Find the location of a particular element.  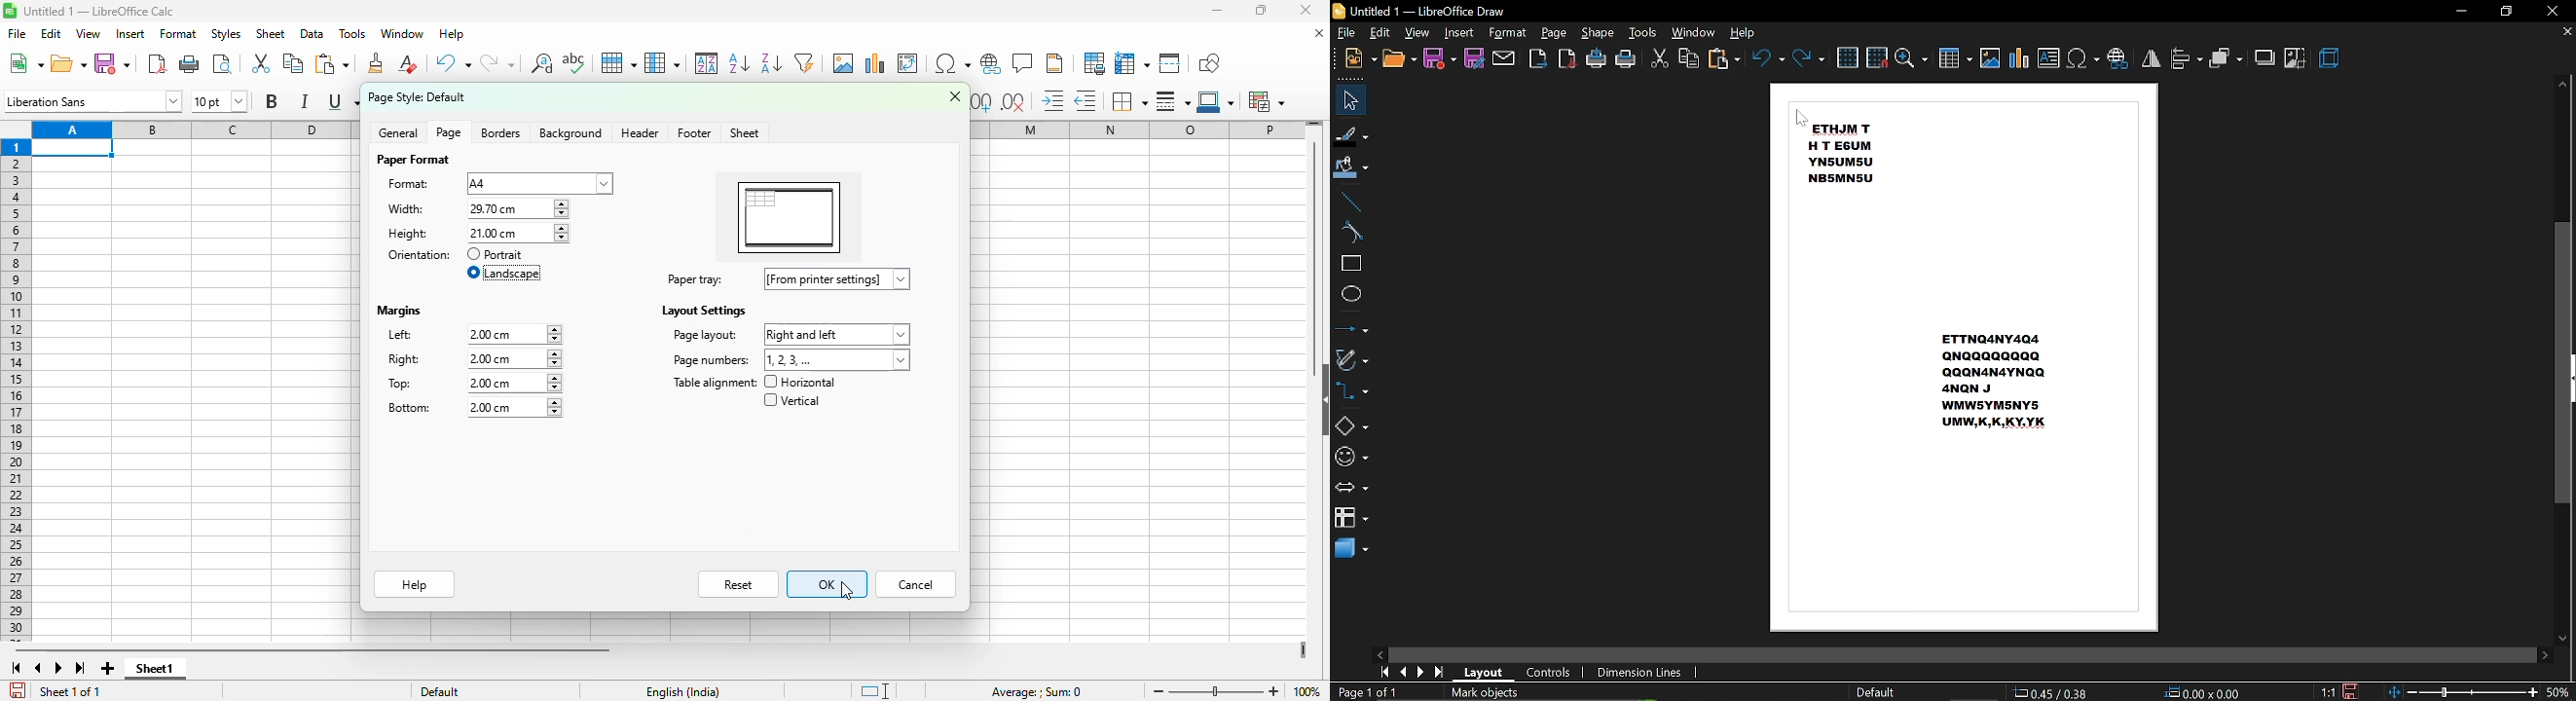

sort is located at coordinates (707, 62).